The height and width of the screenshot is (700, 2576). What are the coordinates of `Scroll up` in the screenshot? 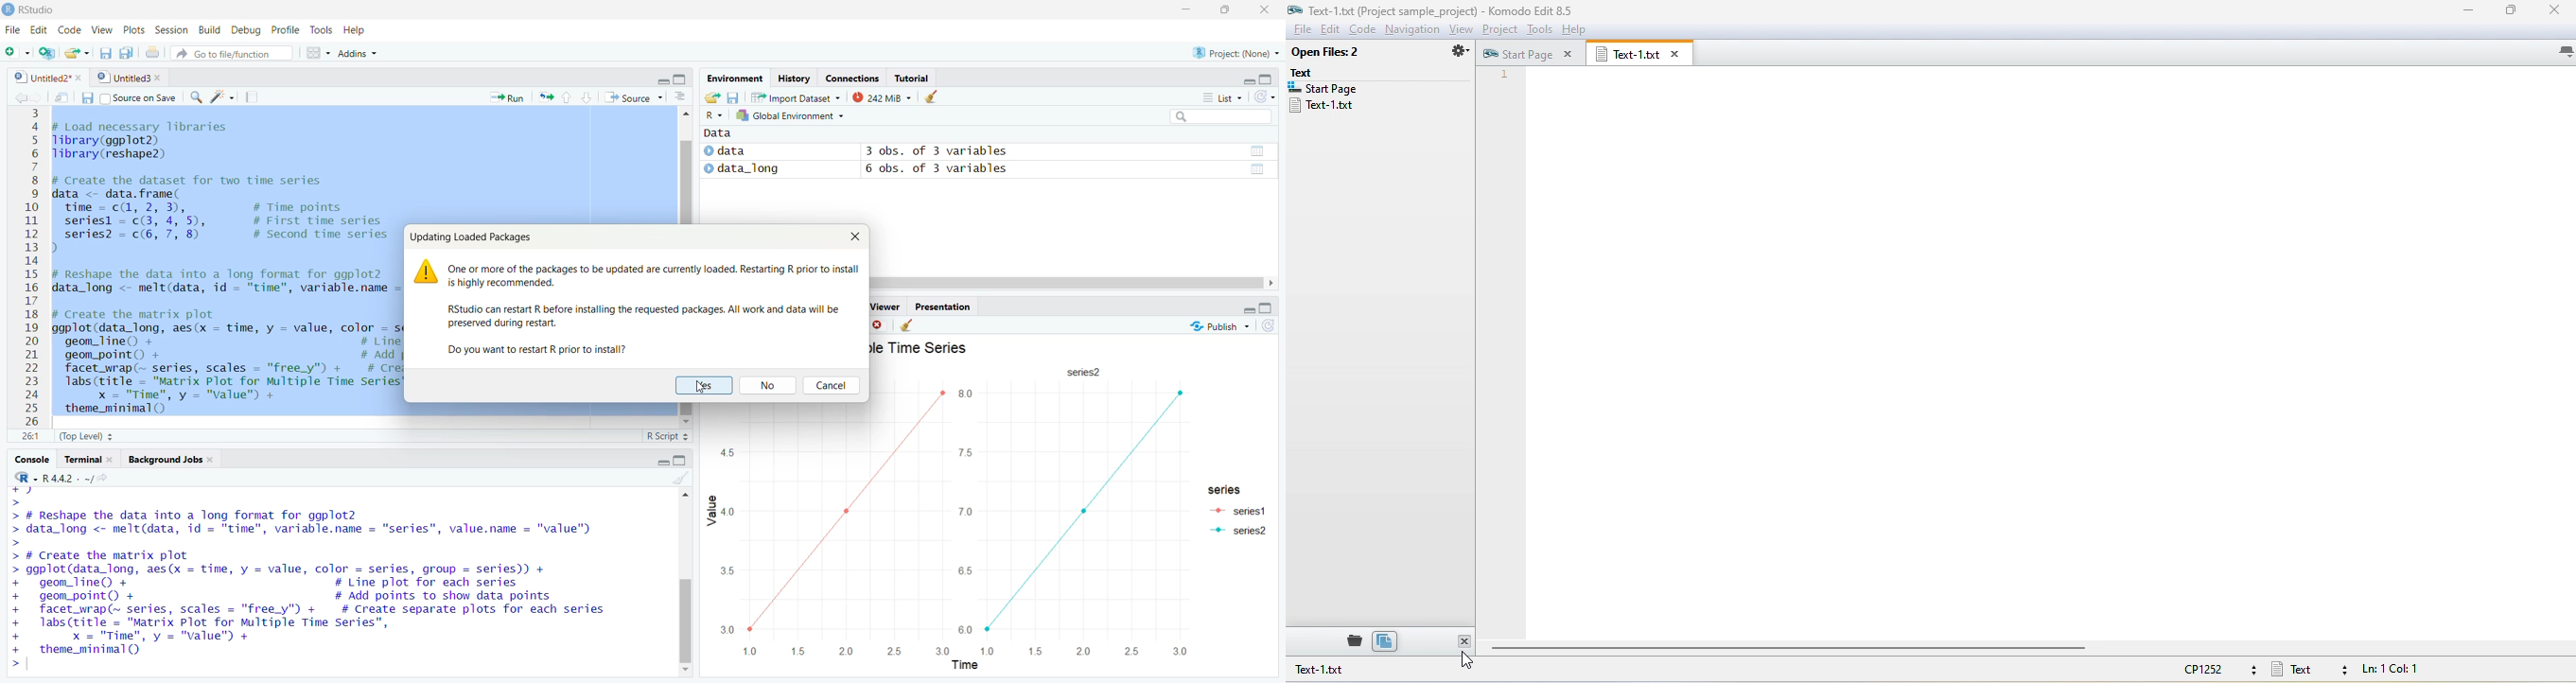 It's located at (687, 498).